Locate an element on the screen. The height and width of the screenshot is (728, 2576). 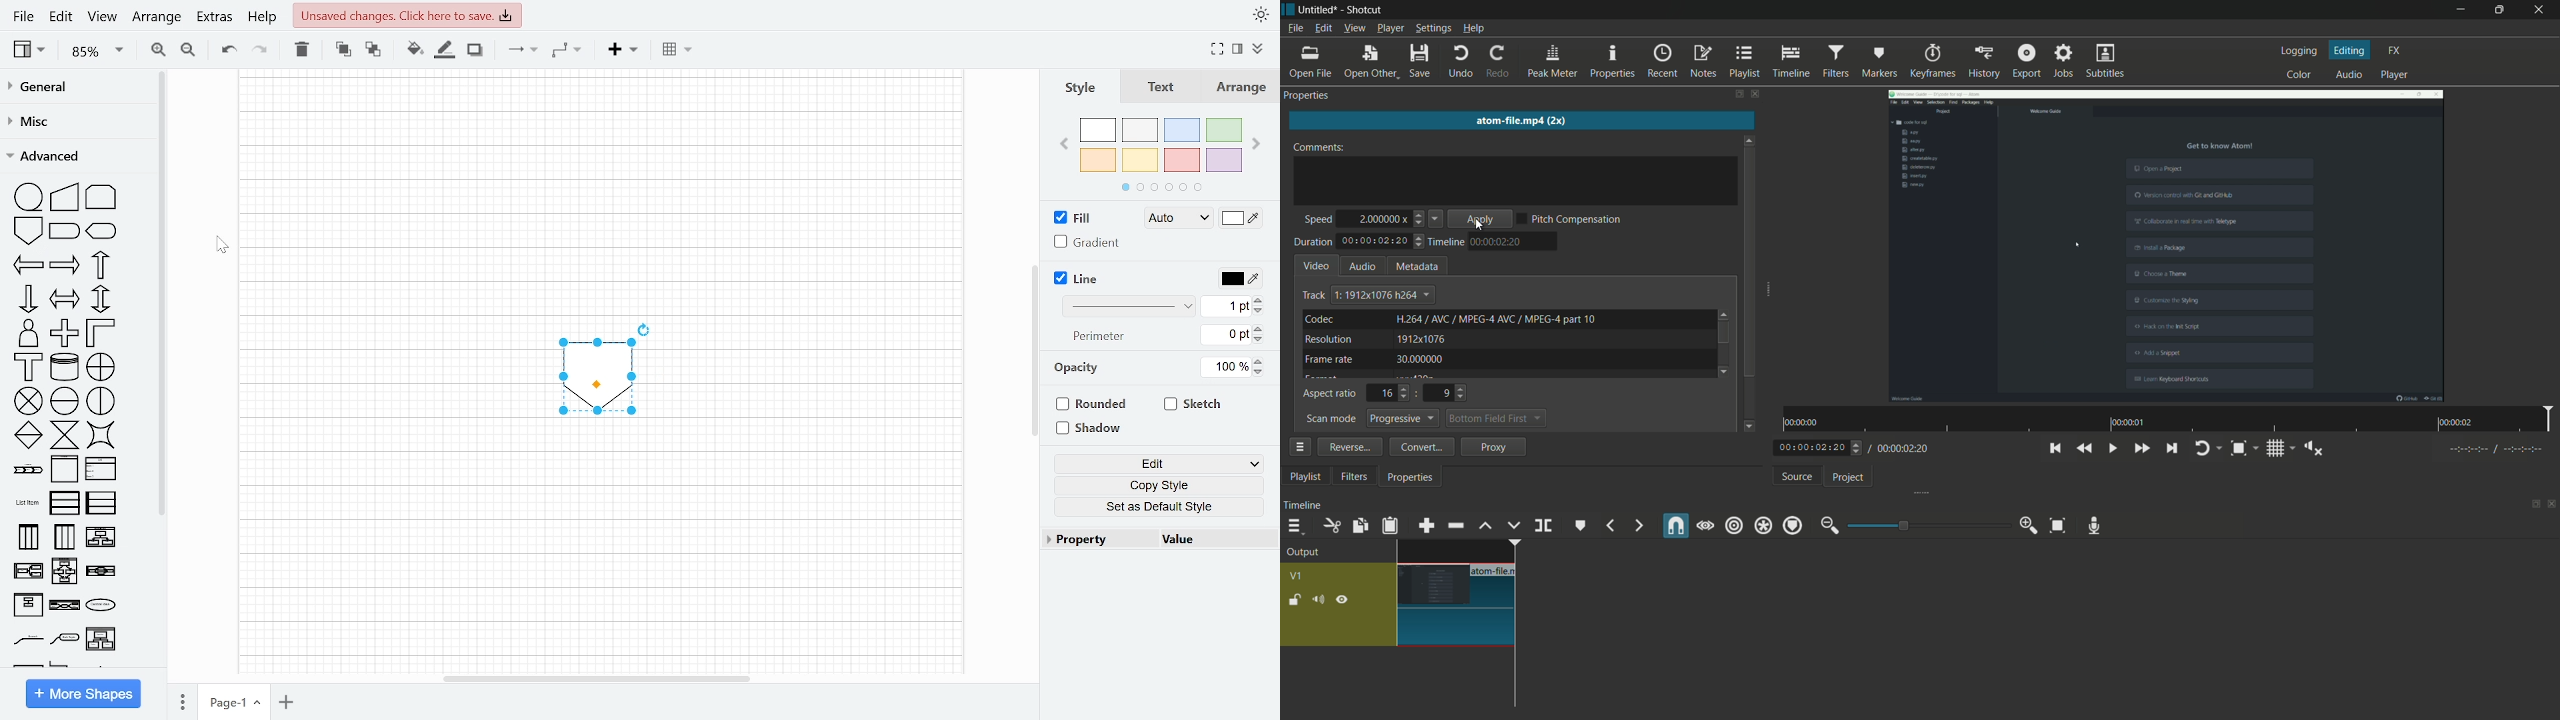
Decrease line width is located at coordinates (1260, 312).